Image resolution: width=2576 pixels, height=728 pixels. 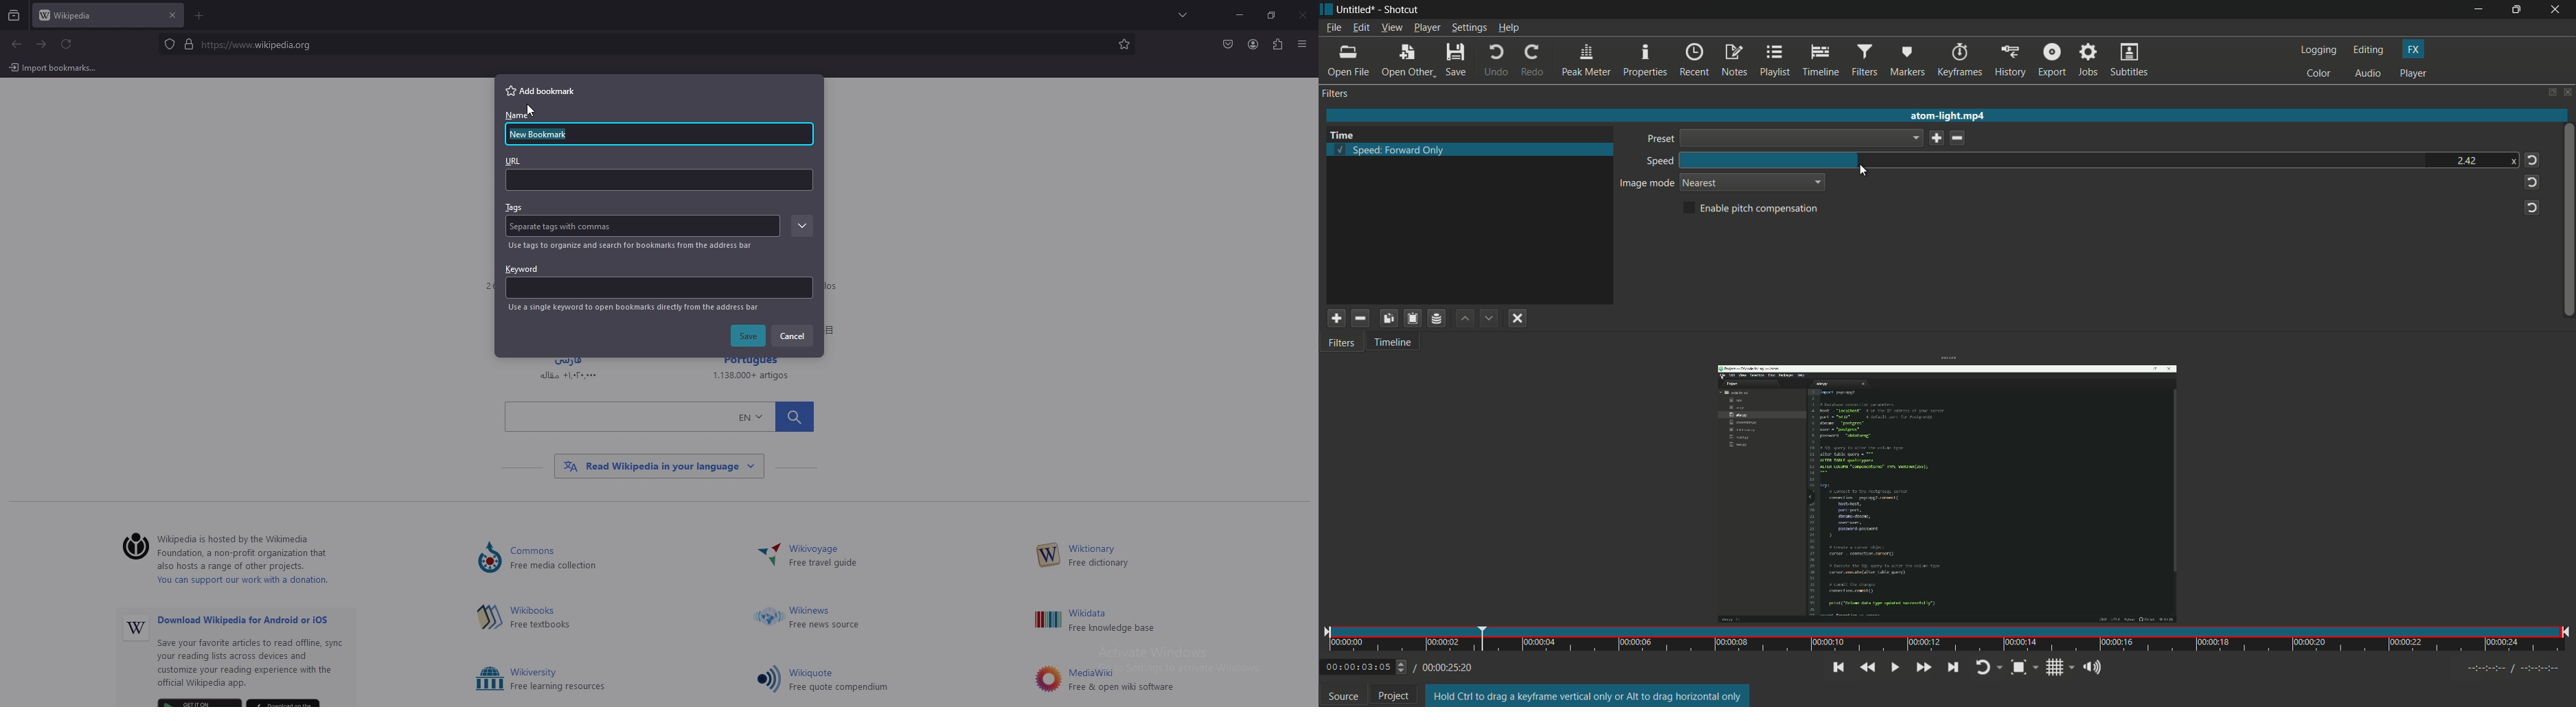 I want to click on Filters, so click(x=1347, y=346).